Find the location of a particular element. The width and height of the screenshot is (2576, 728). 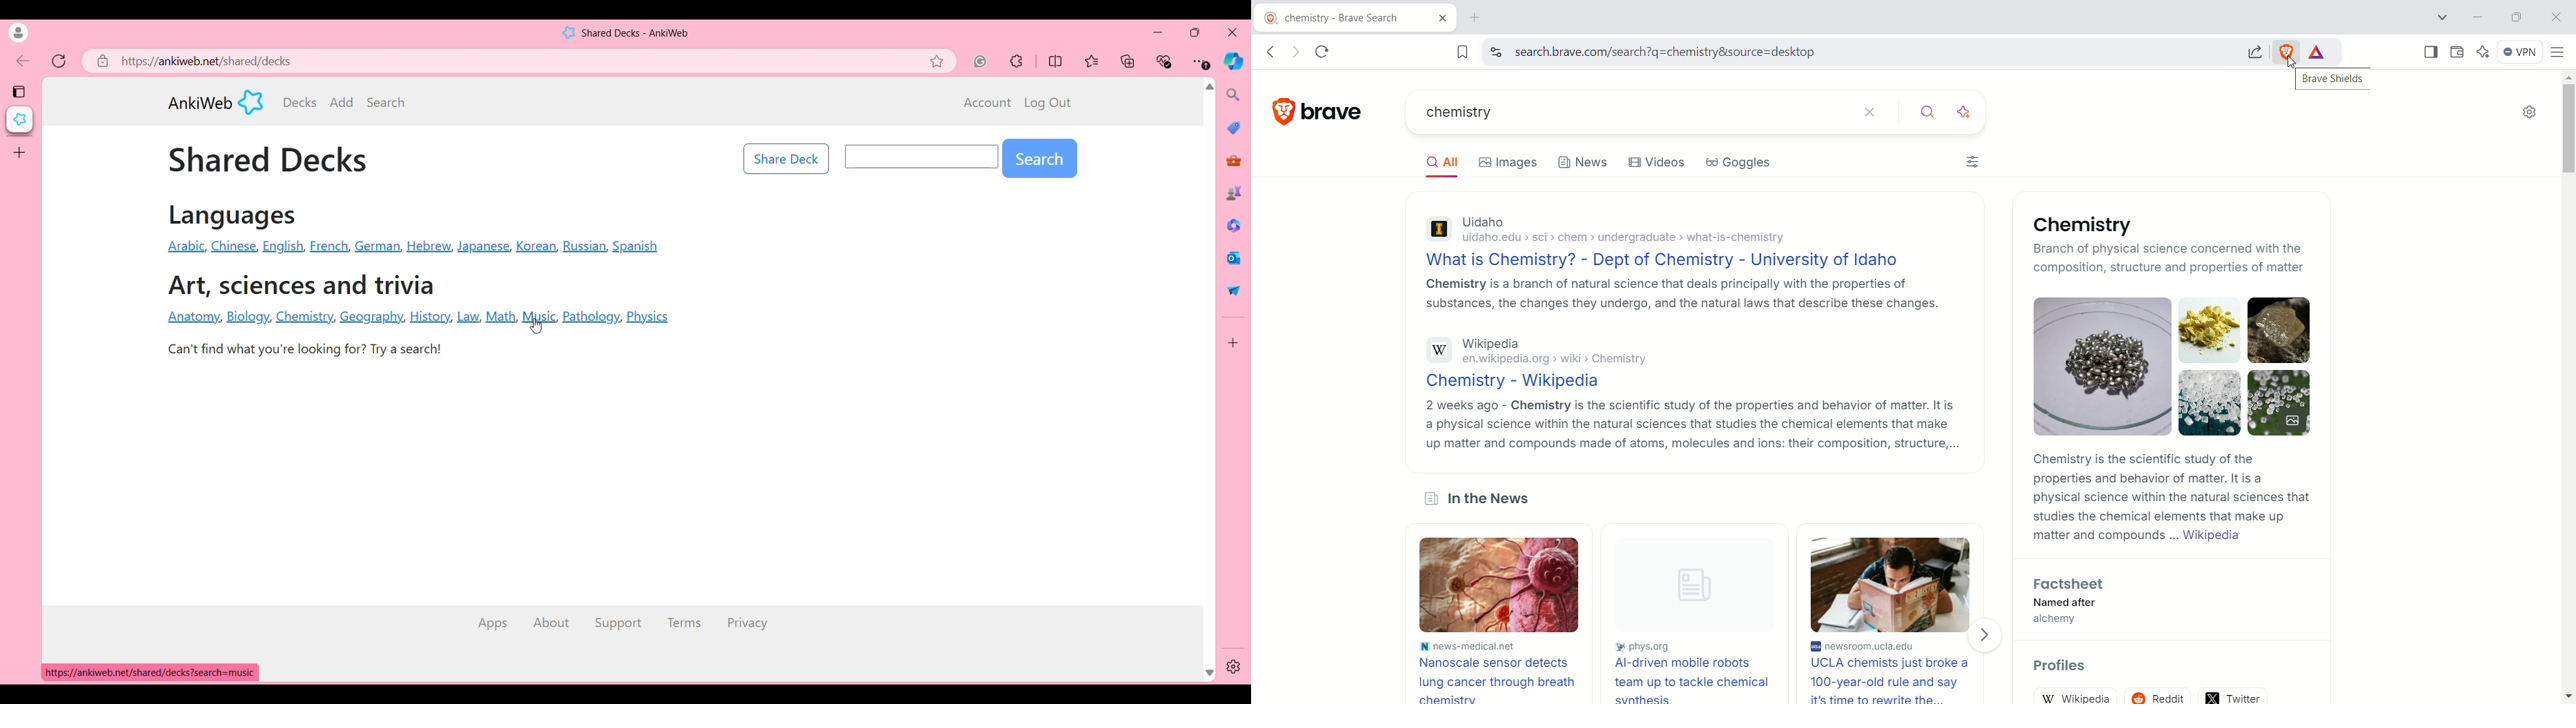

Settings is located at coordinates (1234, 667).